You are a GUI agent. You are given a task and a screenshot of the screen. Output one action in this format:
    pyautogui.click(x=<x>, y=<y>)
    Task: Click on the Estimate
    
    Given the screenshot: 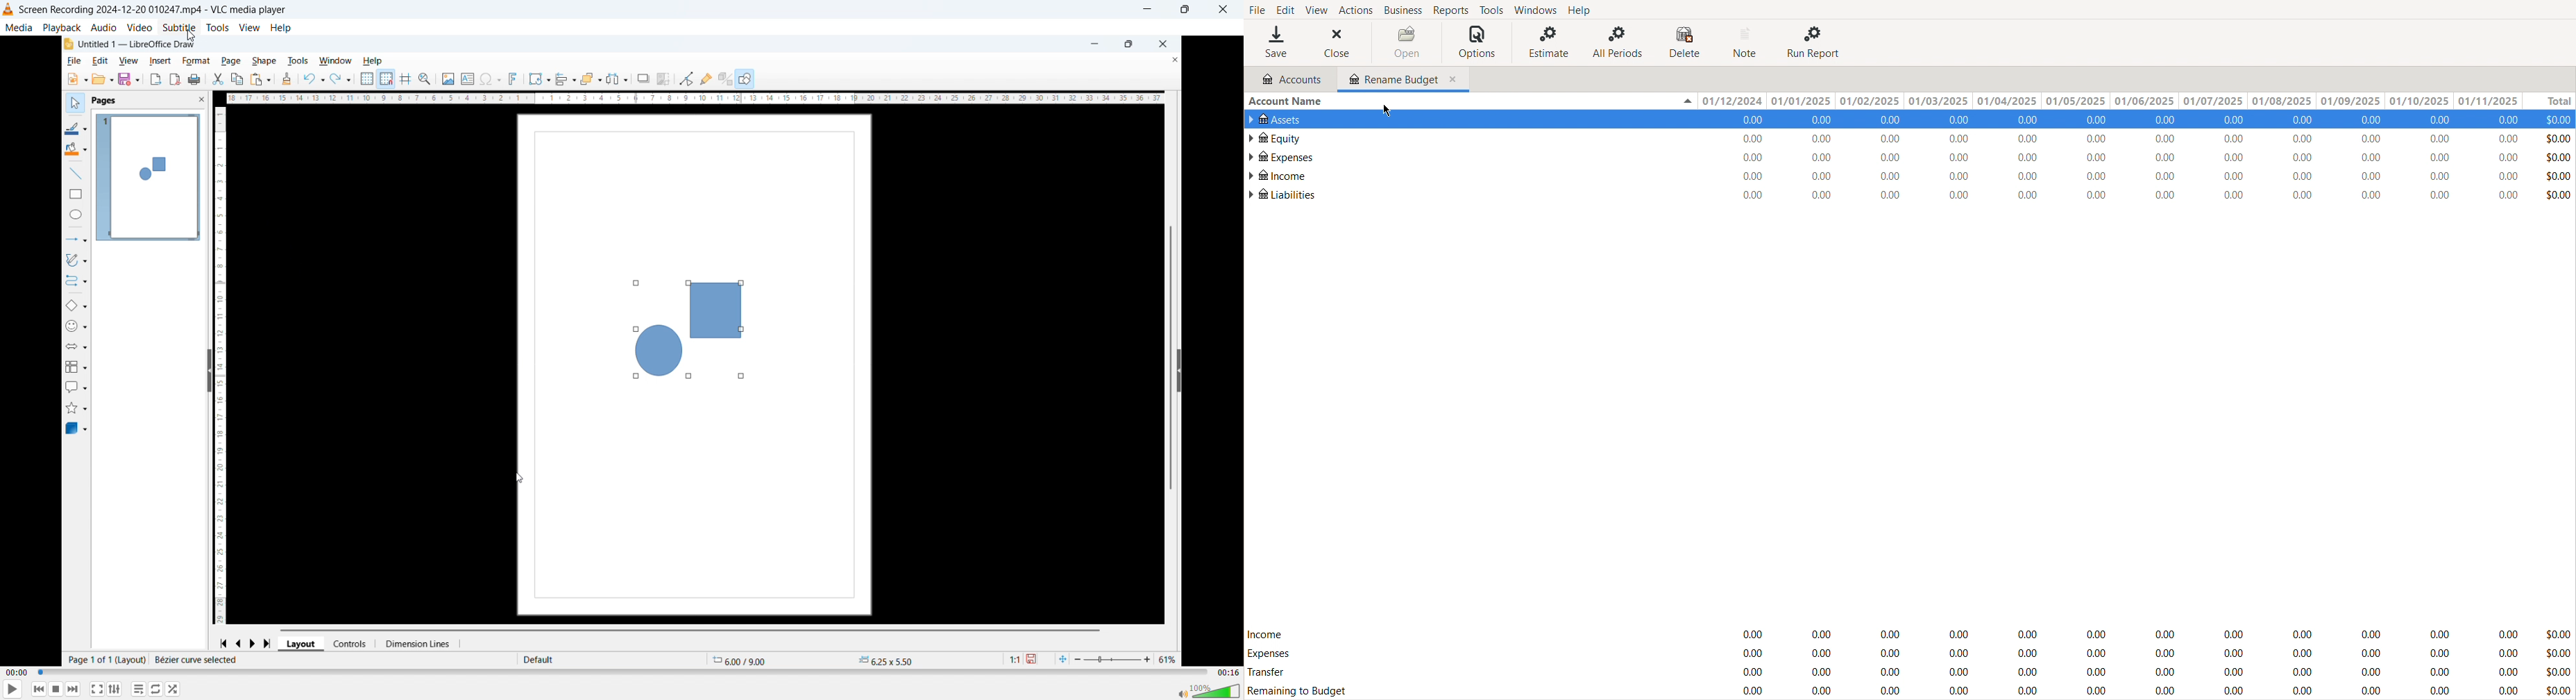 What is the action you would take?
    pyautogui.click(x=1545, y=42)
    